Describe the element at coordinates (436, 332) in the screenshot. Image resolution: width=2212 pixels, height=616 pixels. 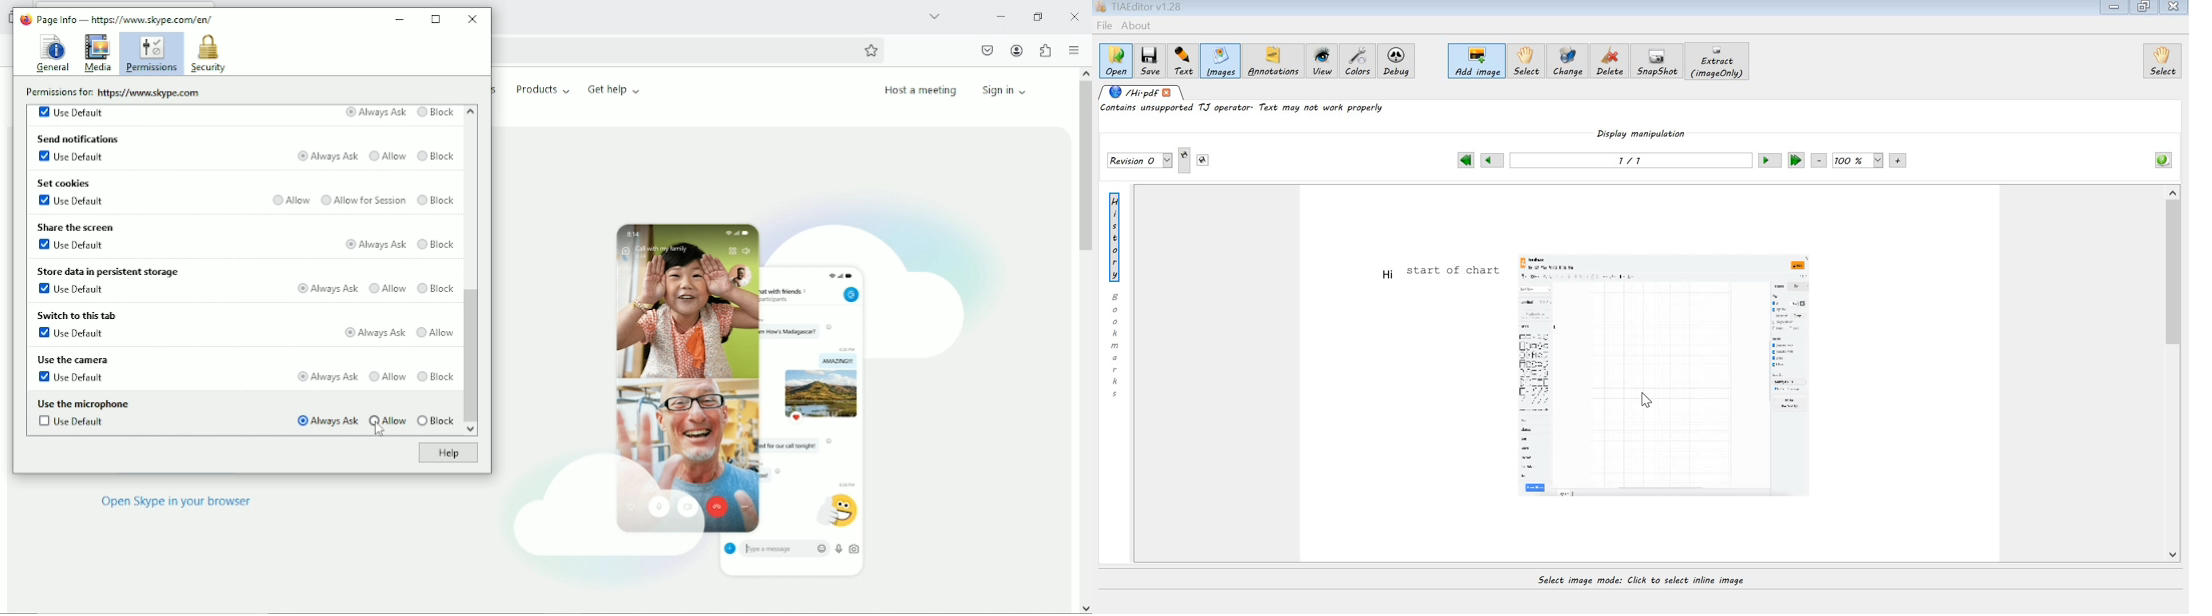
I see `Allow` at that location.